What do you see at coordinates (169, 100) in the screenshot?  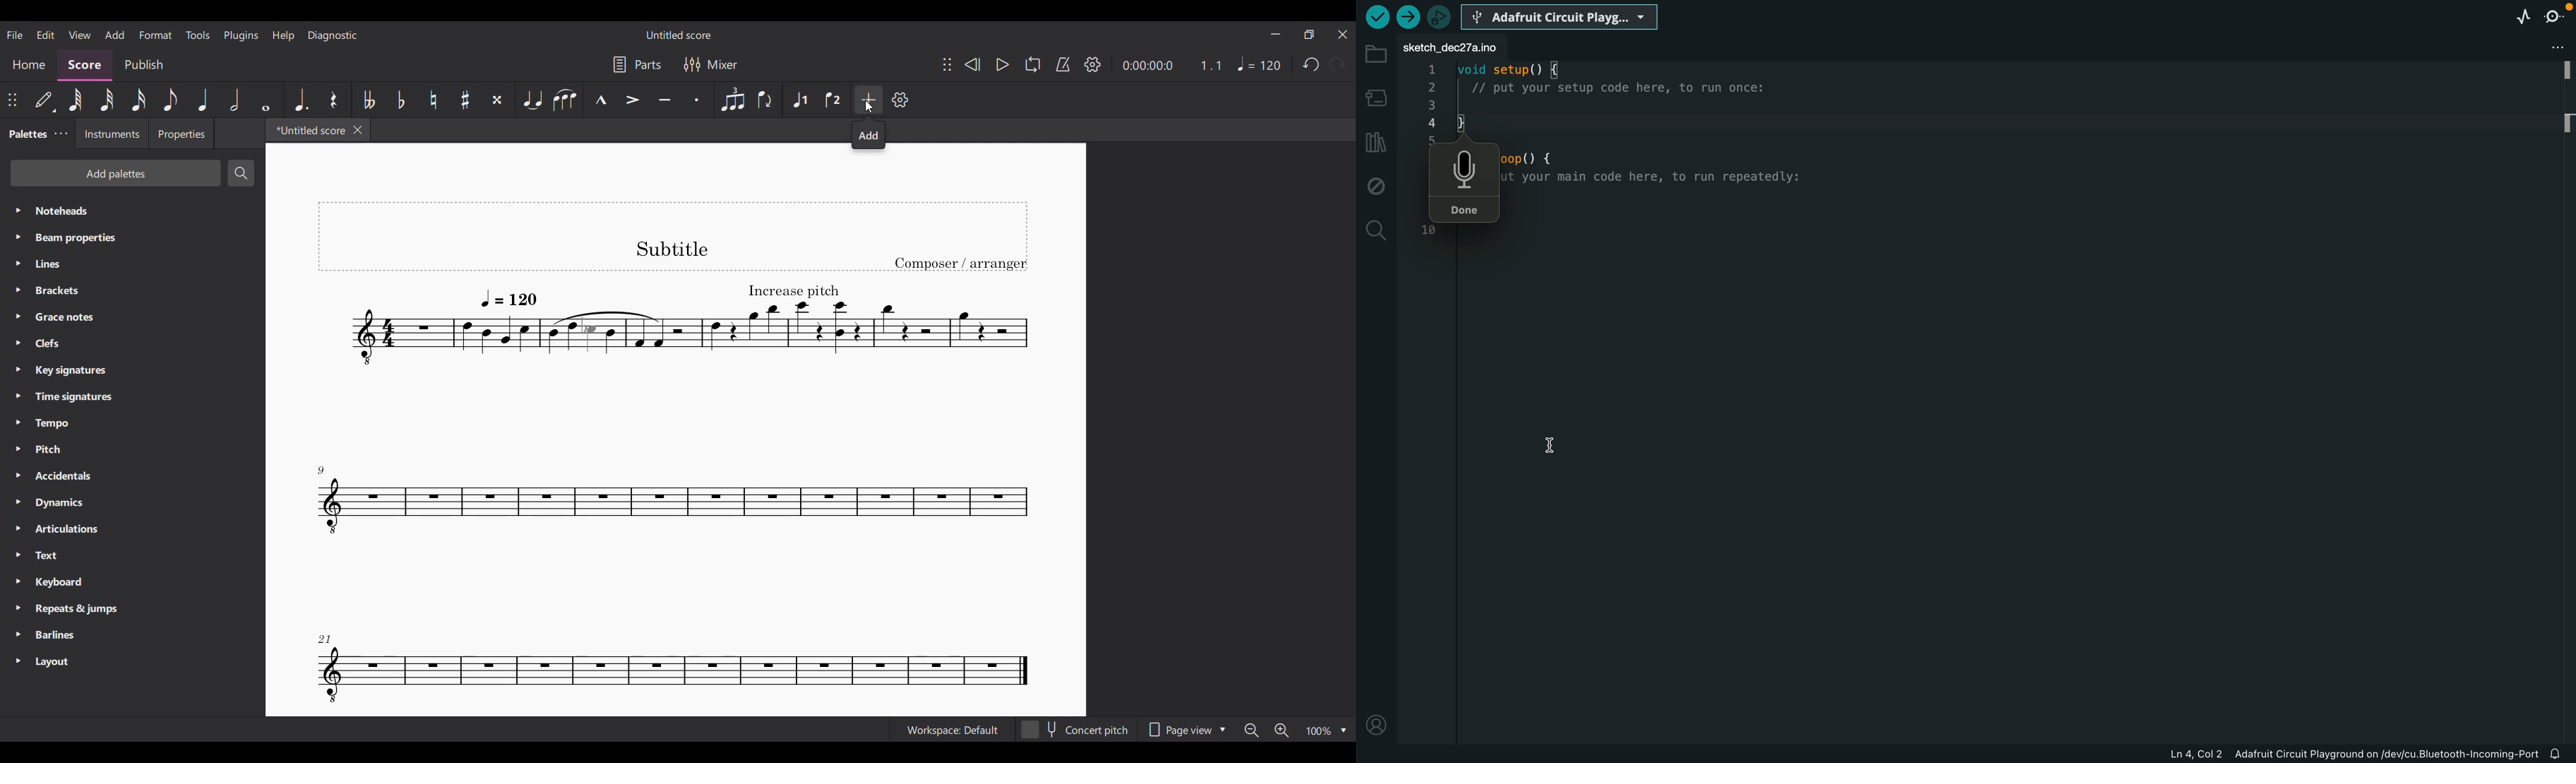 I see `8th note` at bounding box center [169, 100].